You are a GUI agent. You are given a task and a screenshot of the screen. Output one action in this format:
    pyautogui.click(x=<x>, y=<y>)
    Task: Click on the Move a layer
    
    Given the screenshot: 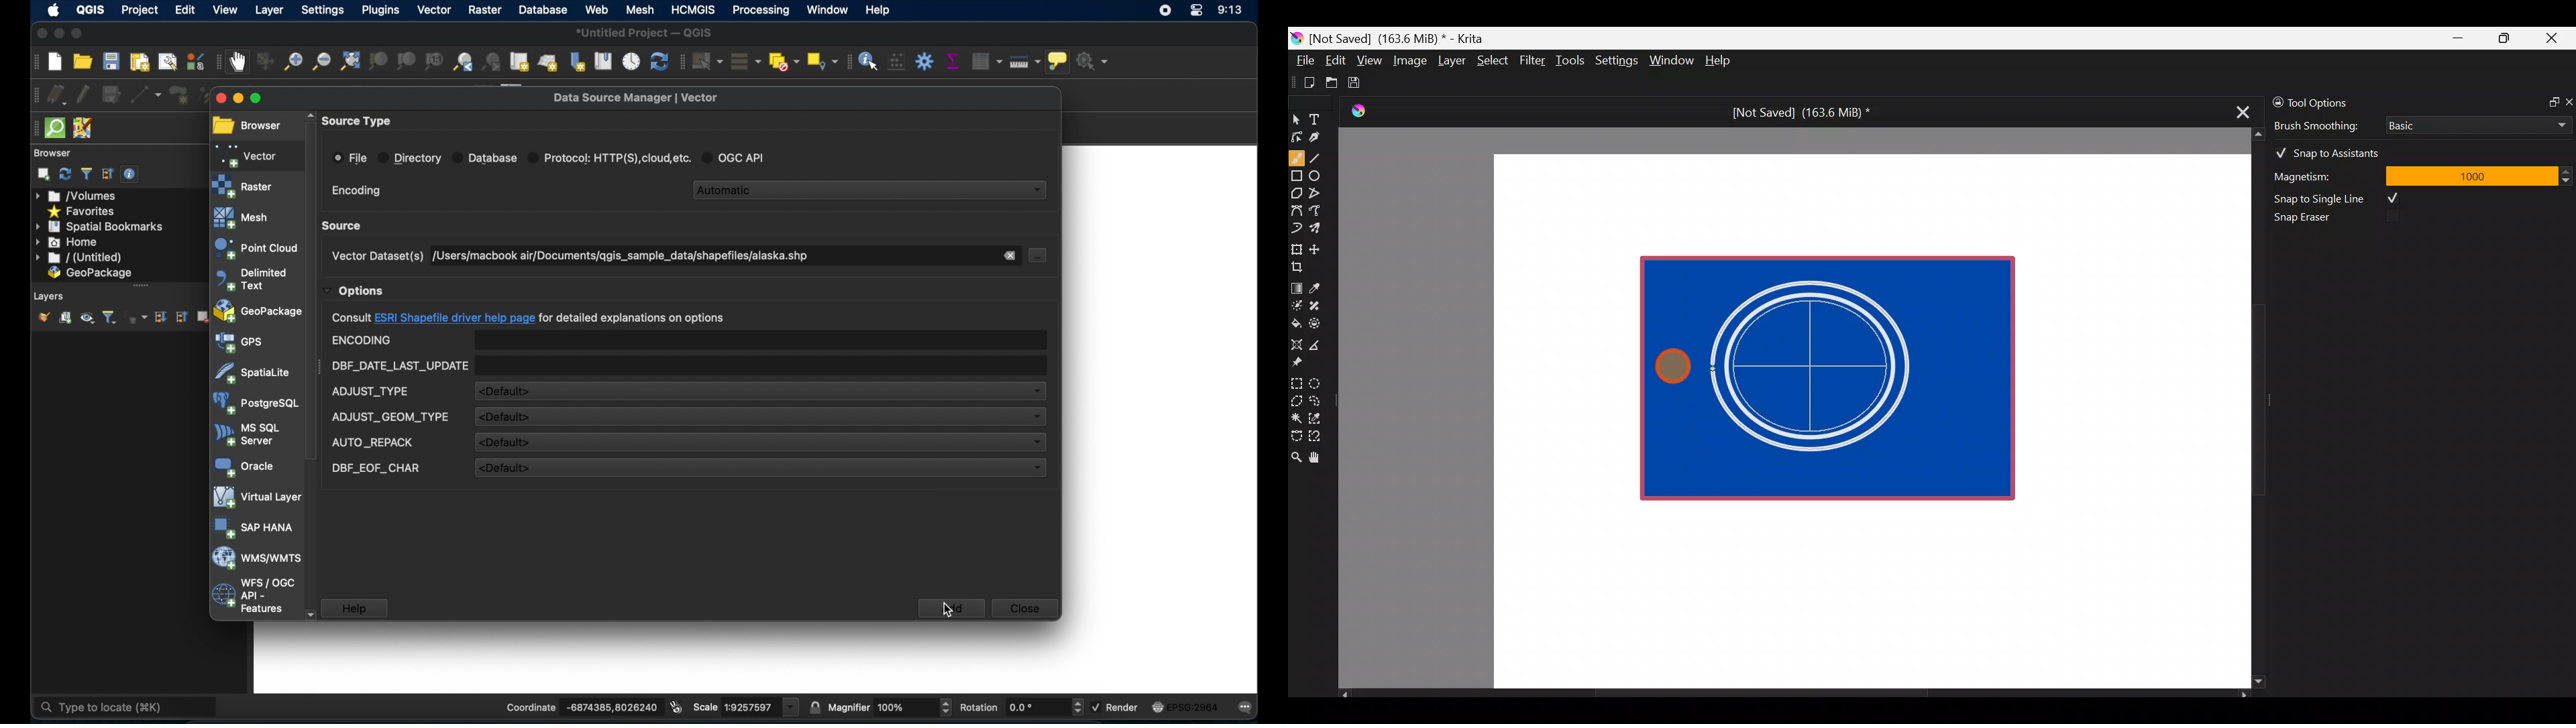 What is the action you would take?
    pyautogui.click(x=1319, y=247)
    